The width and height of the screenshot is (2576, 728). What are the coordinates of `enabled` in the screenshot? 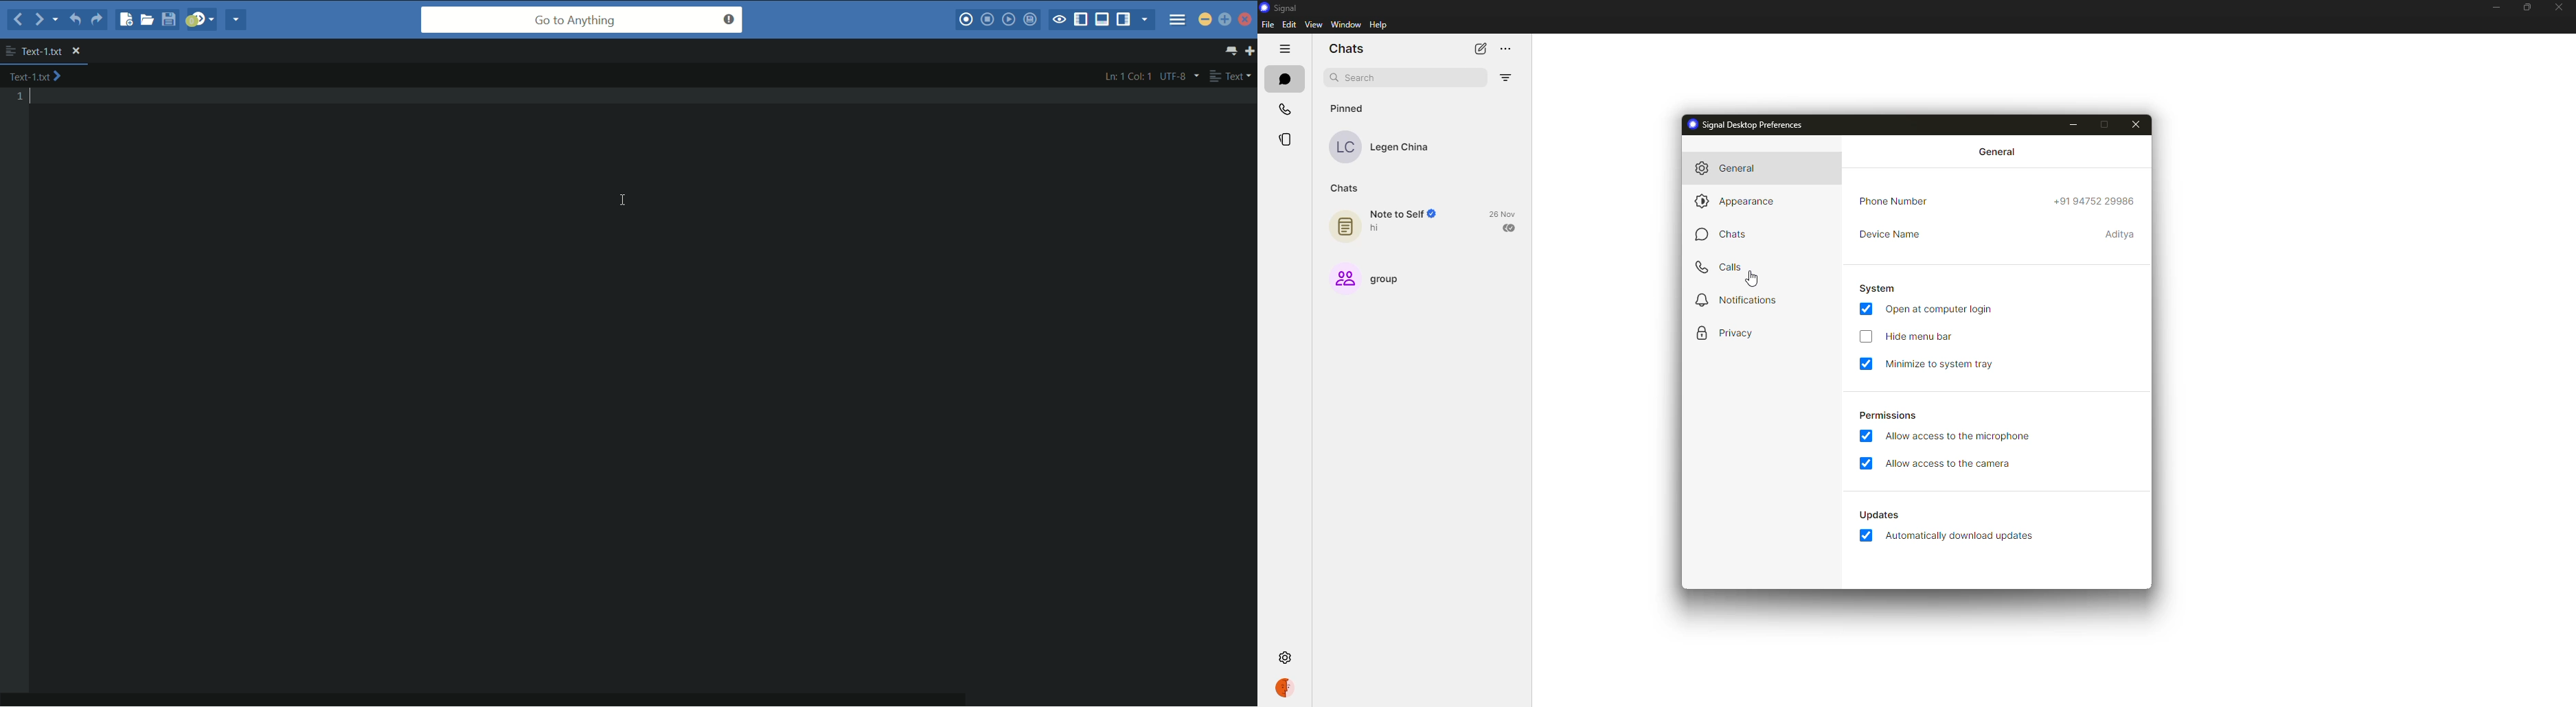 It's located at (1868, 437).